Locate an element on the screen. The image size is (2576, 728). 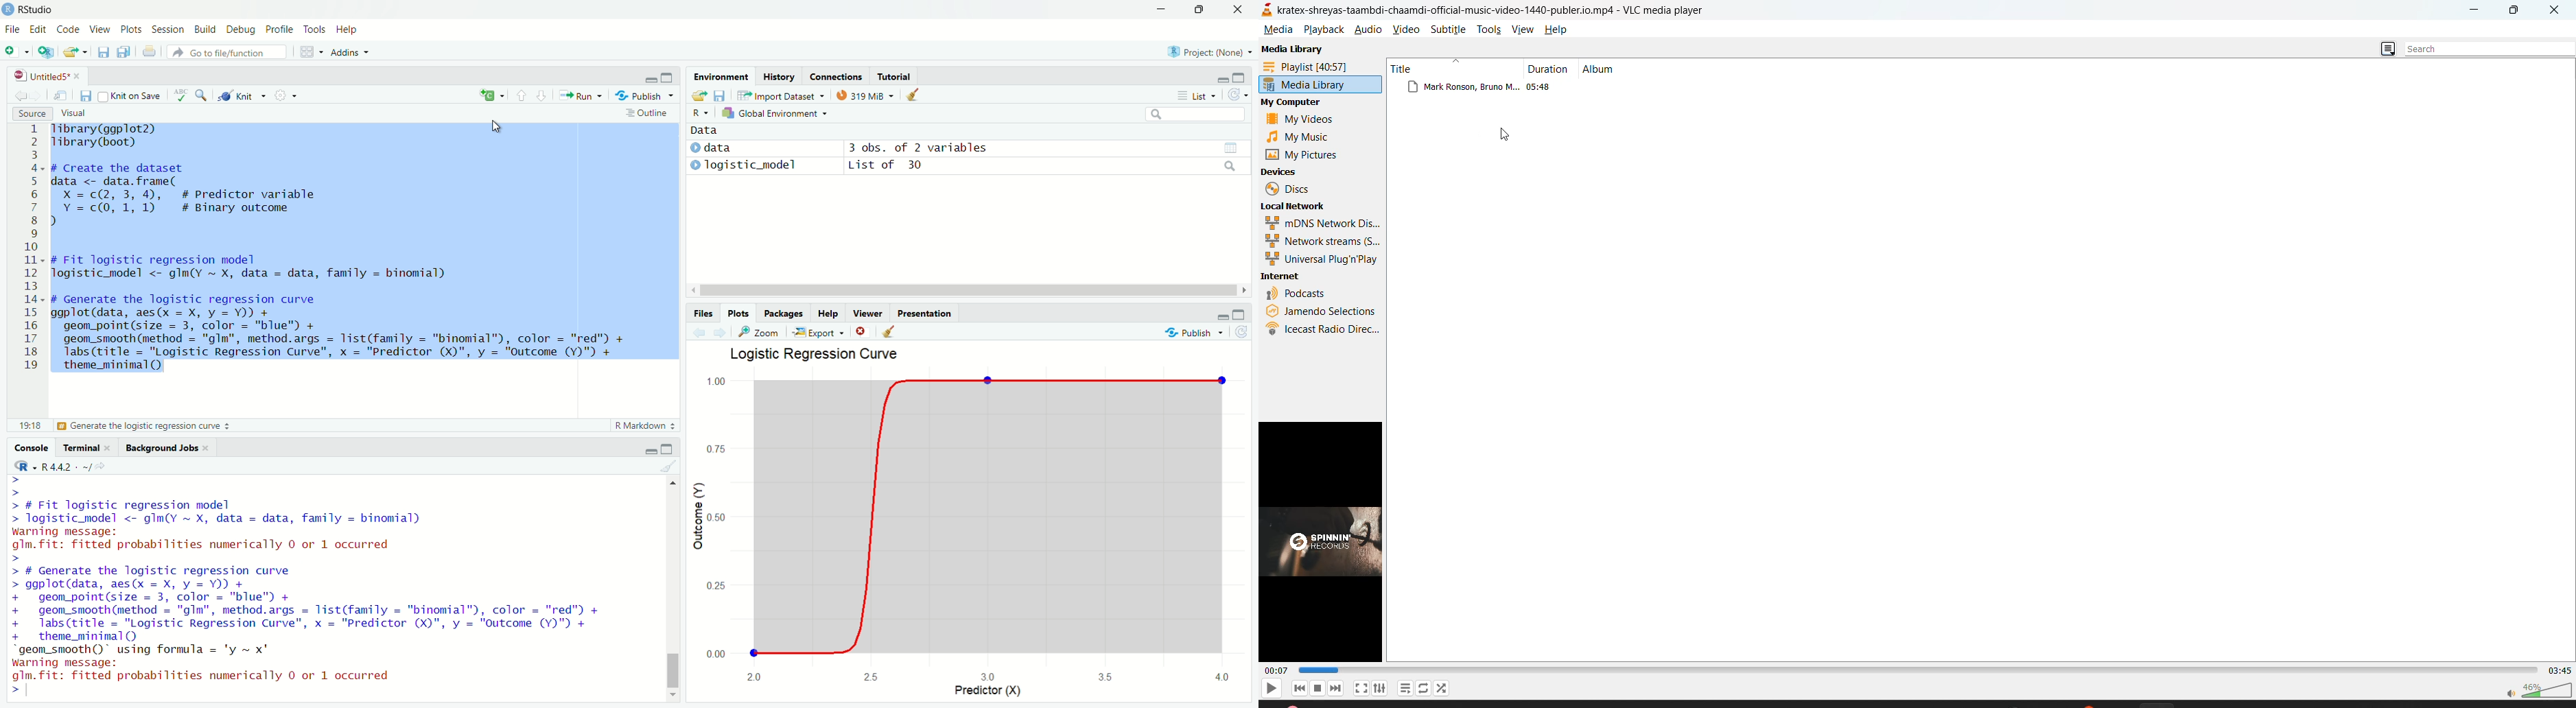
Console is located at coordinates (31, 447).